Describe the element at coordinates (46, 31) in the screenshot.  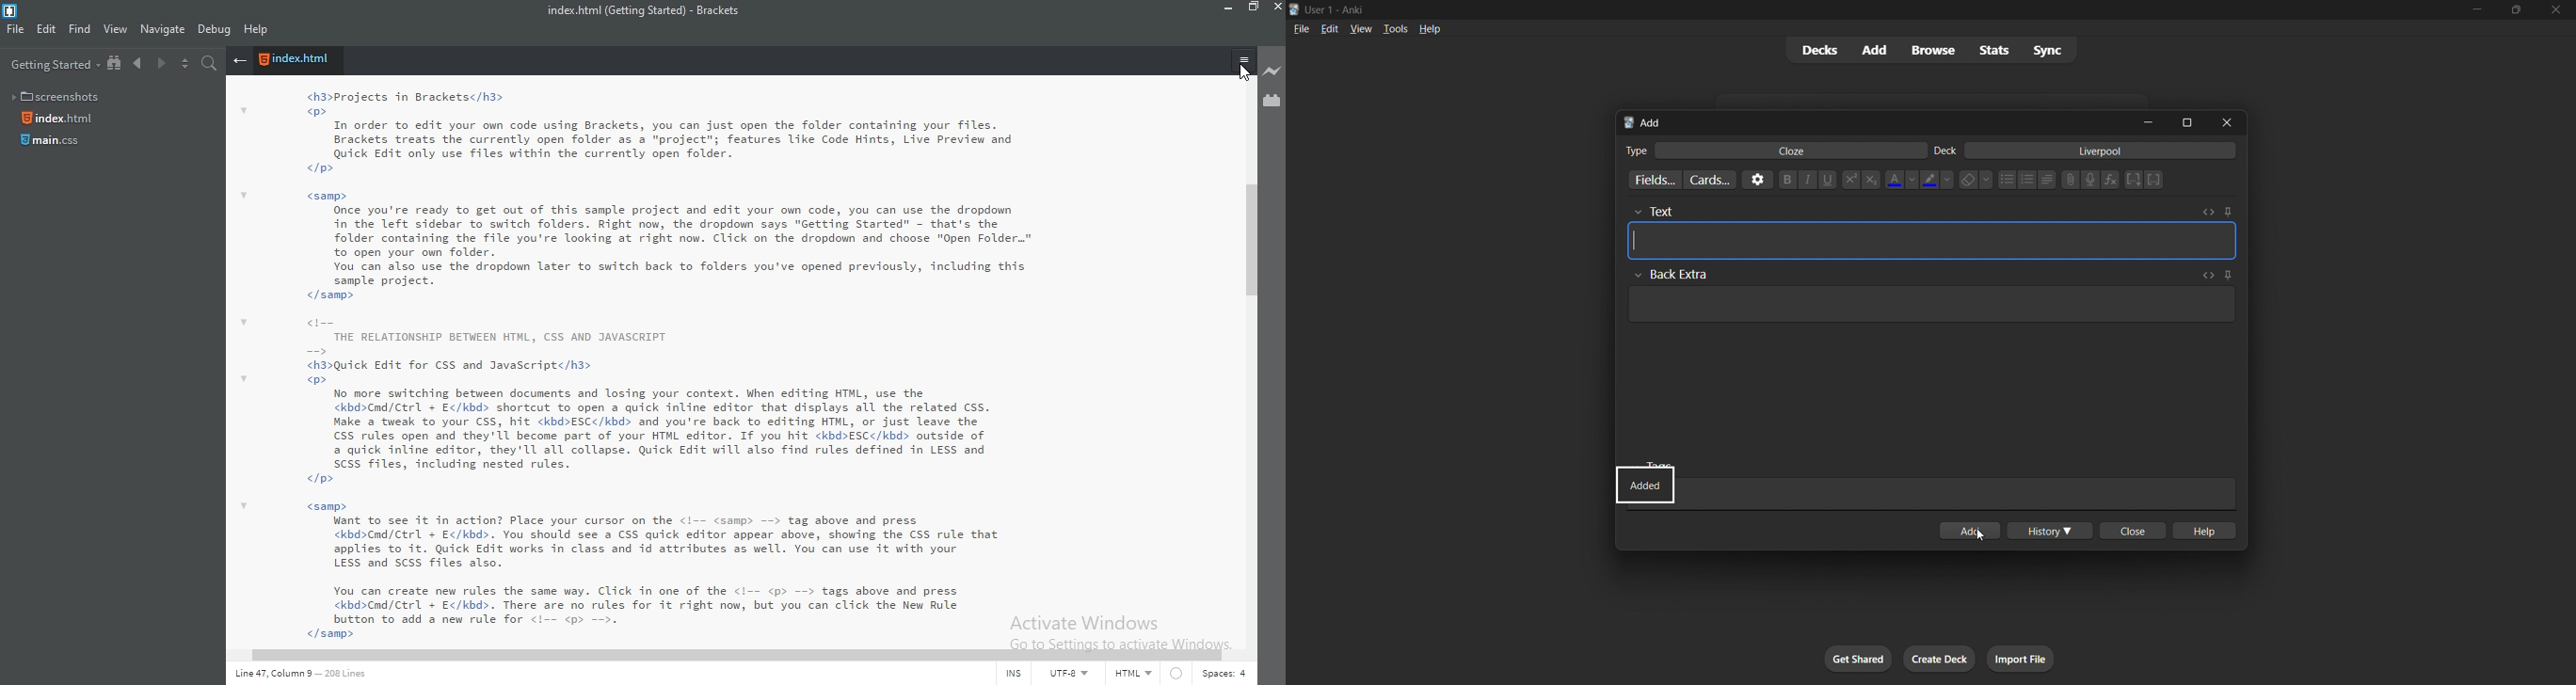
I see `Edit` at that location.